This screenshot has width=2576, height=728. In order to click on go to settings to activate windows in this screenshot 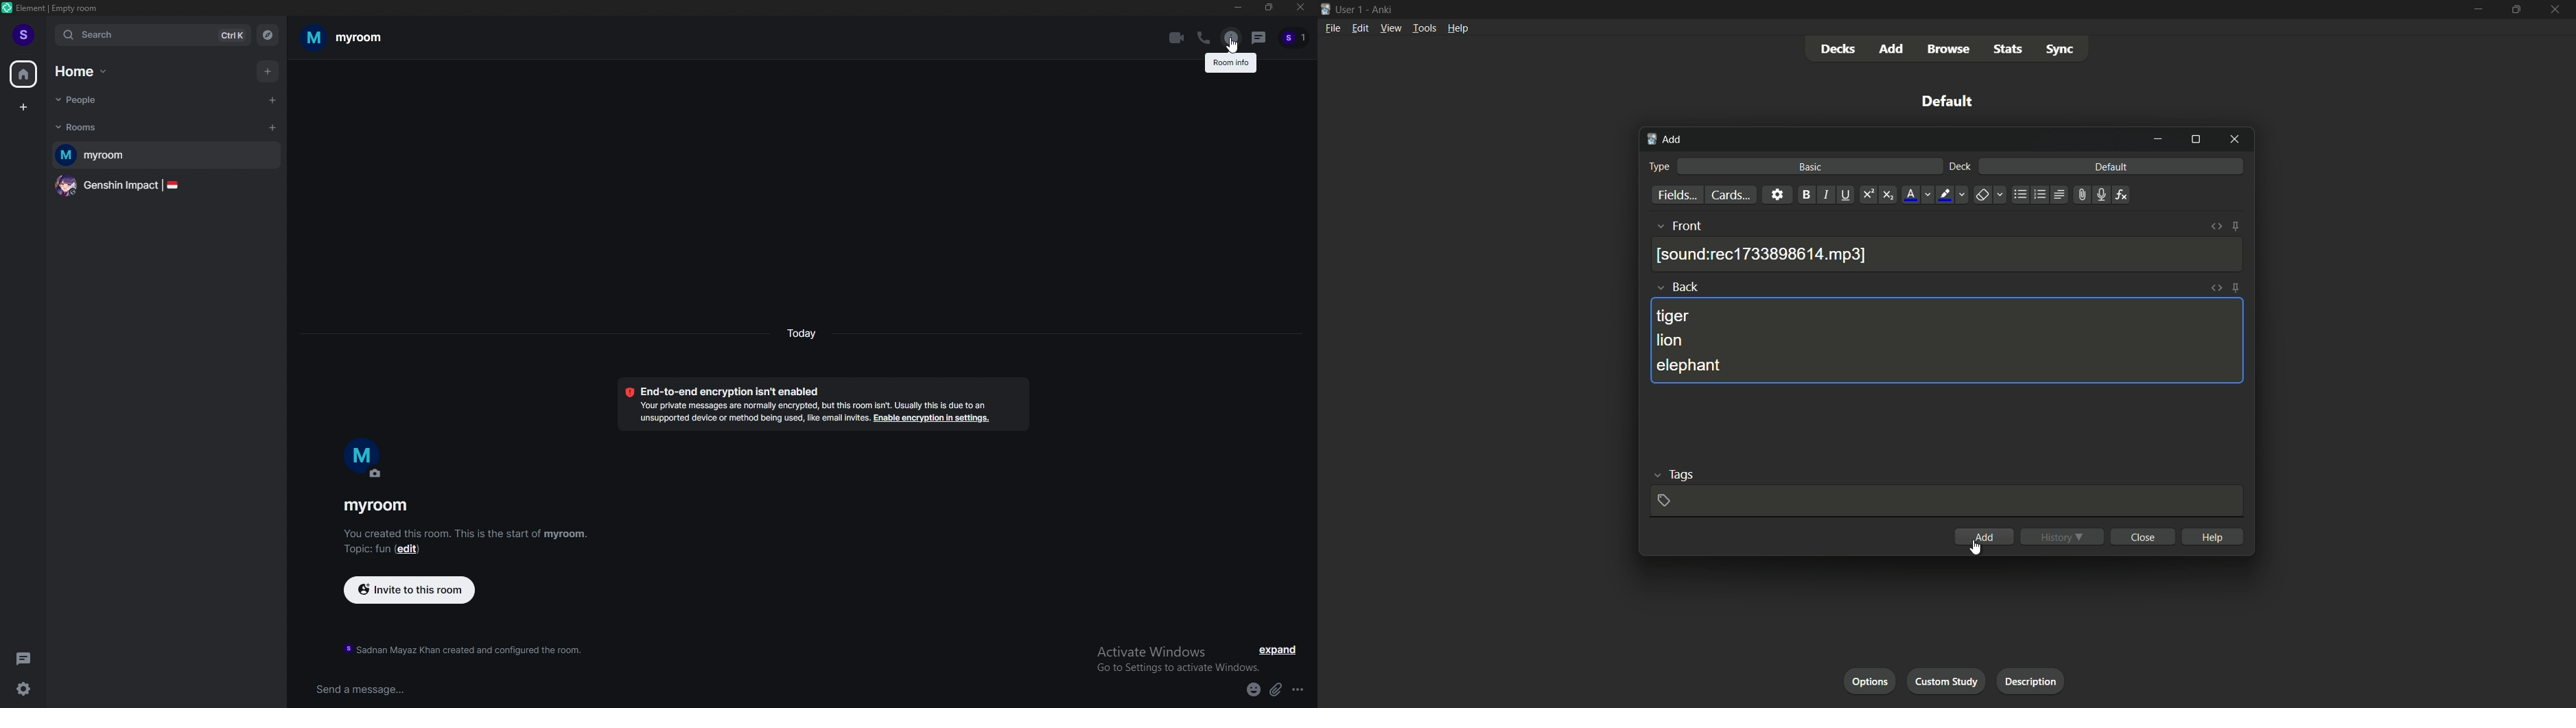, I will do `click(1170, 670)`.